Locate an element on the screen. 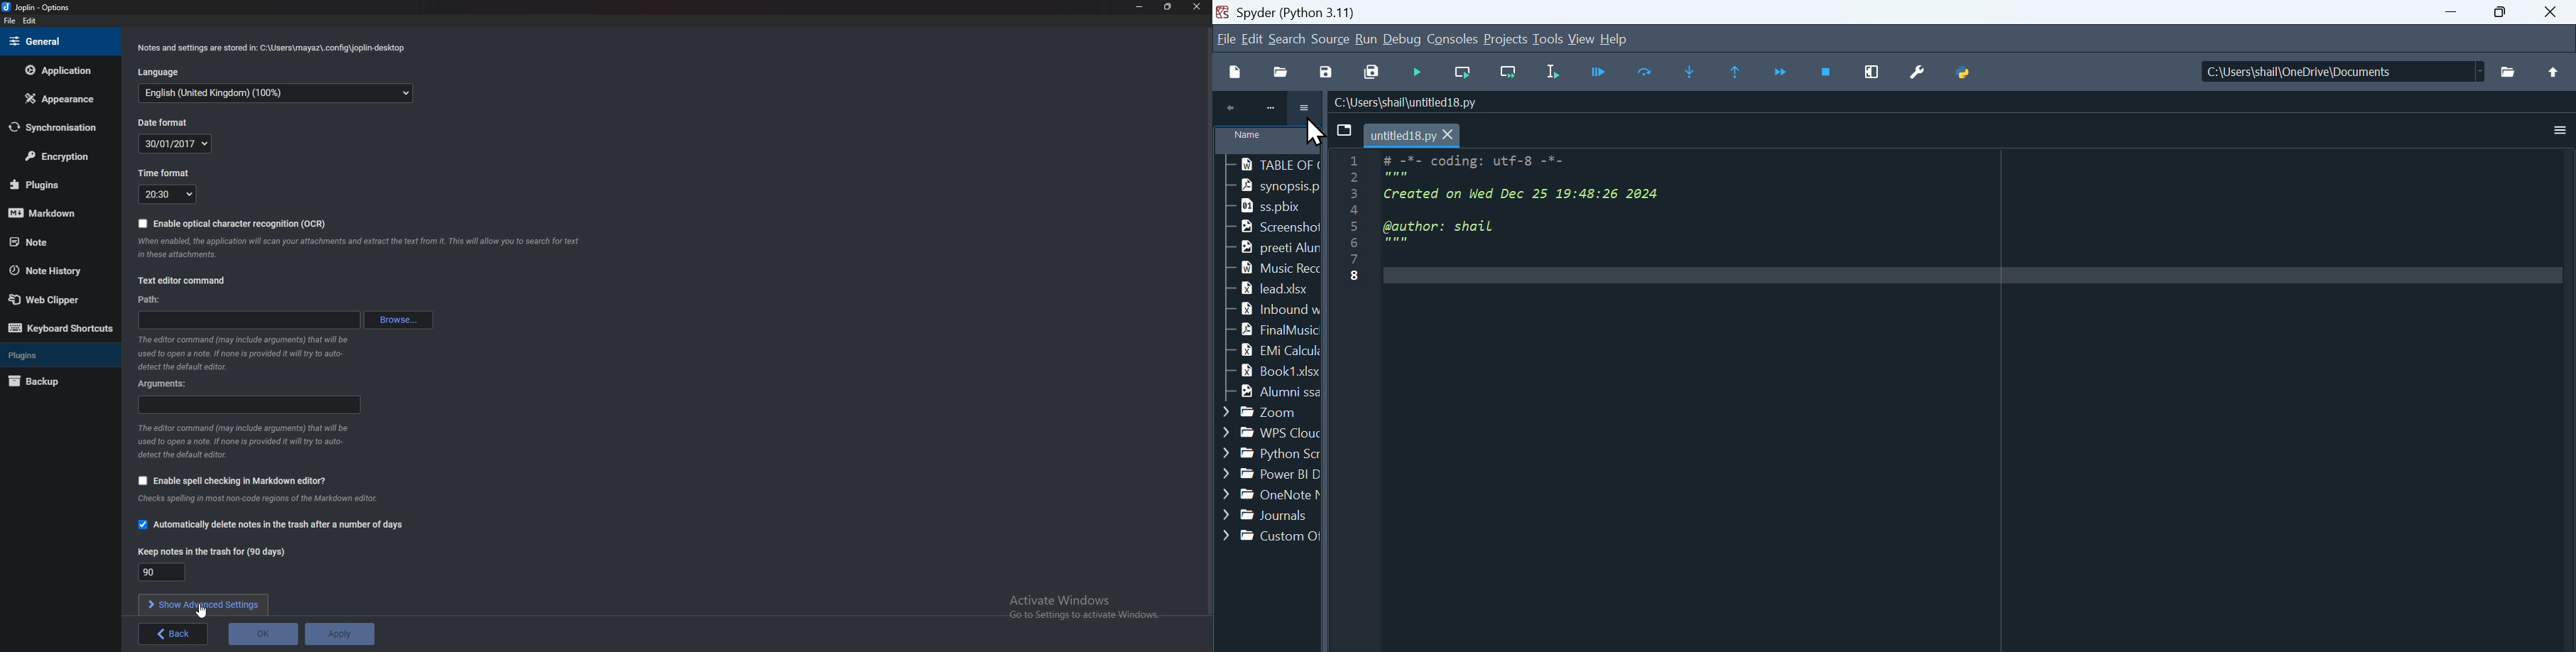 The width and height of the screenshot is (2576, 672). EM: Calcul:.. is located at coordinates (1267, 351).